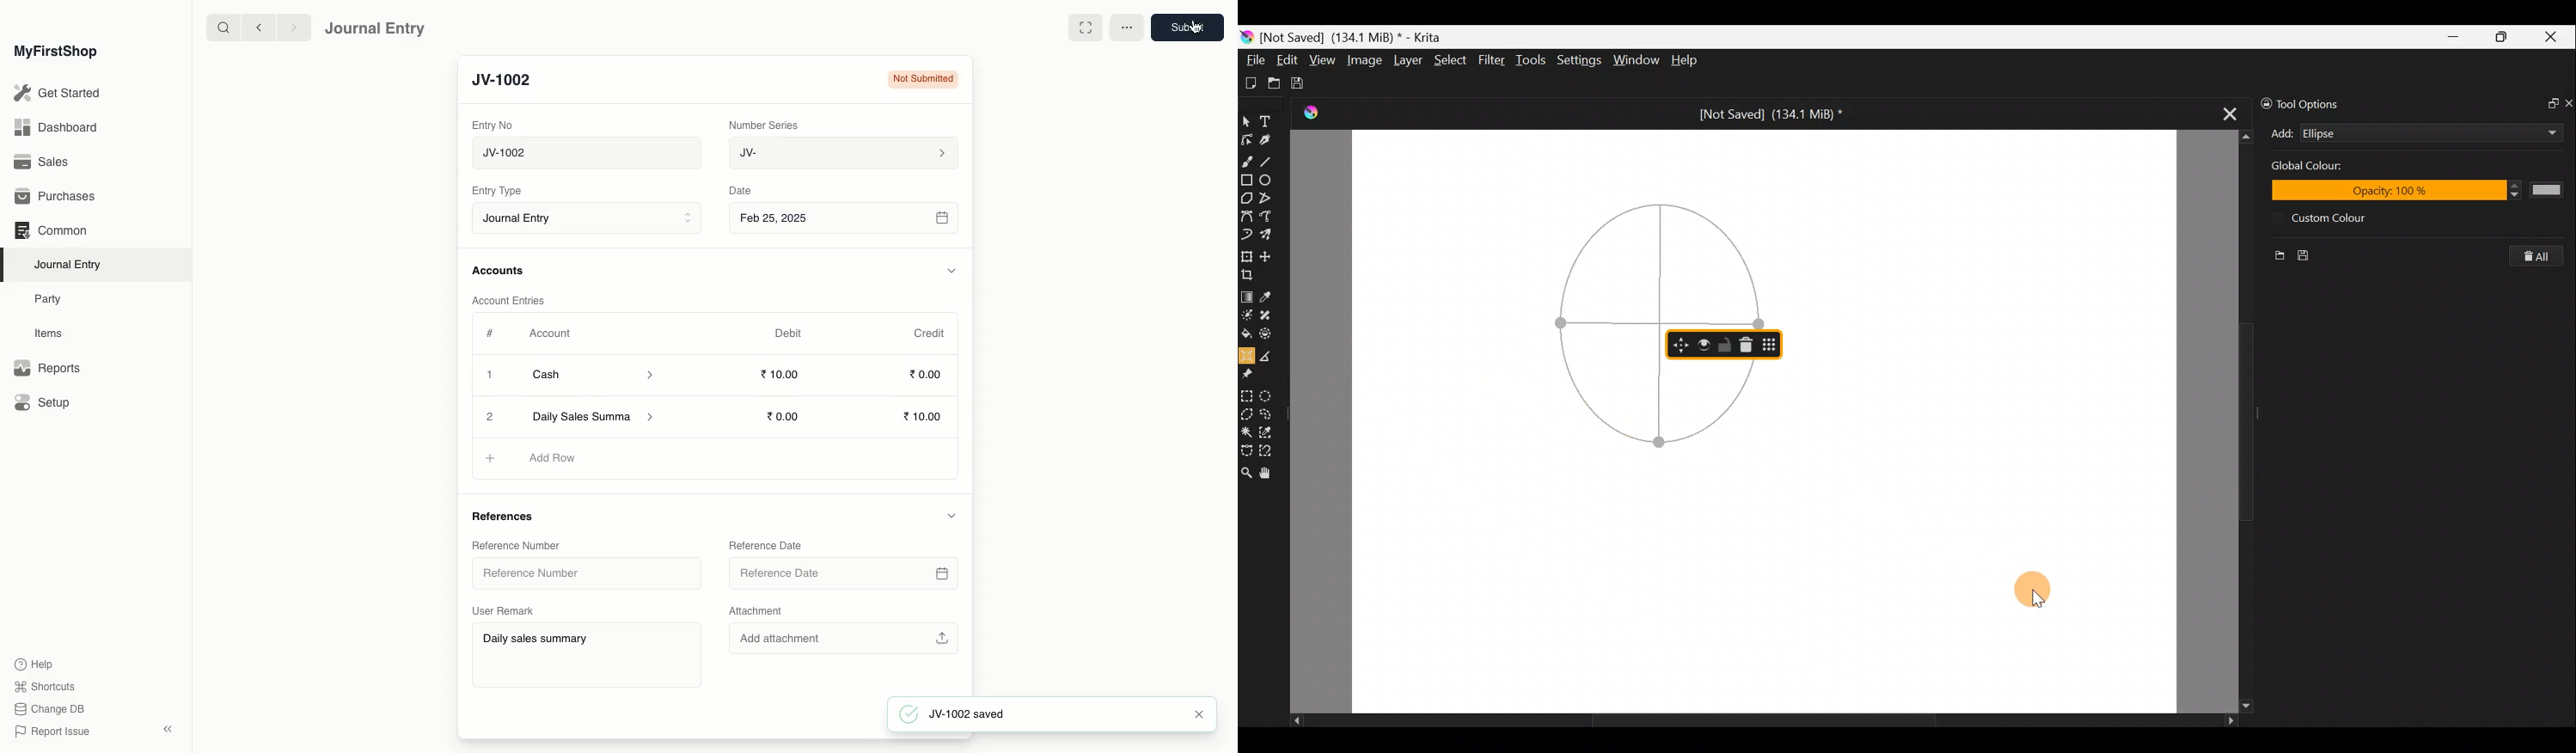 The width and height of the screenshot is (2576, 756). Describe the element at coordinates (2424, 190) in the screenshot. I see `Opacity:100%` at that location.